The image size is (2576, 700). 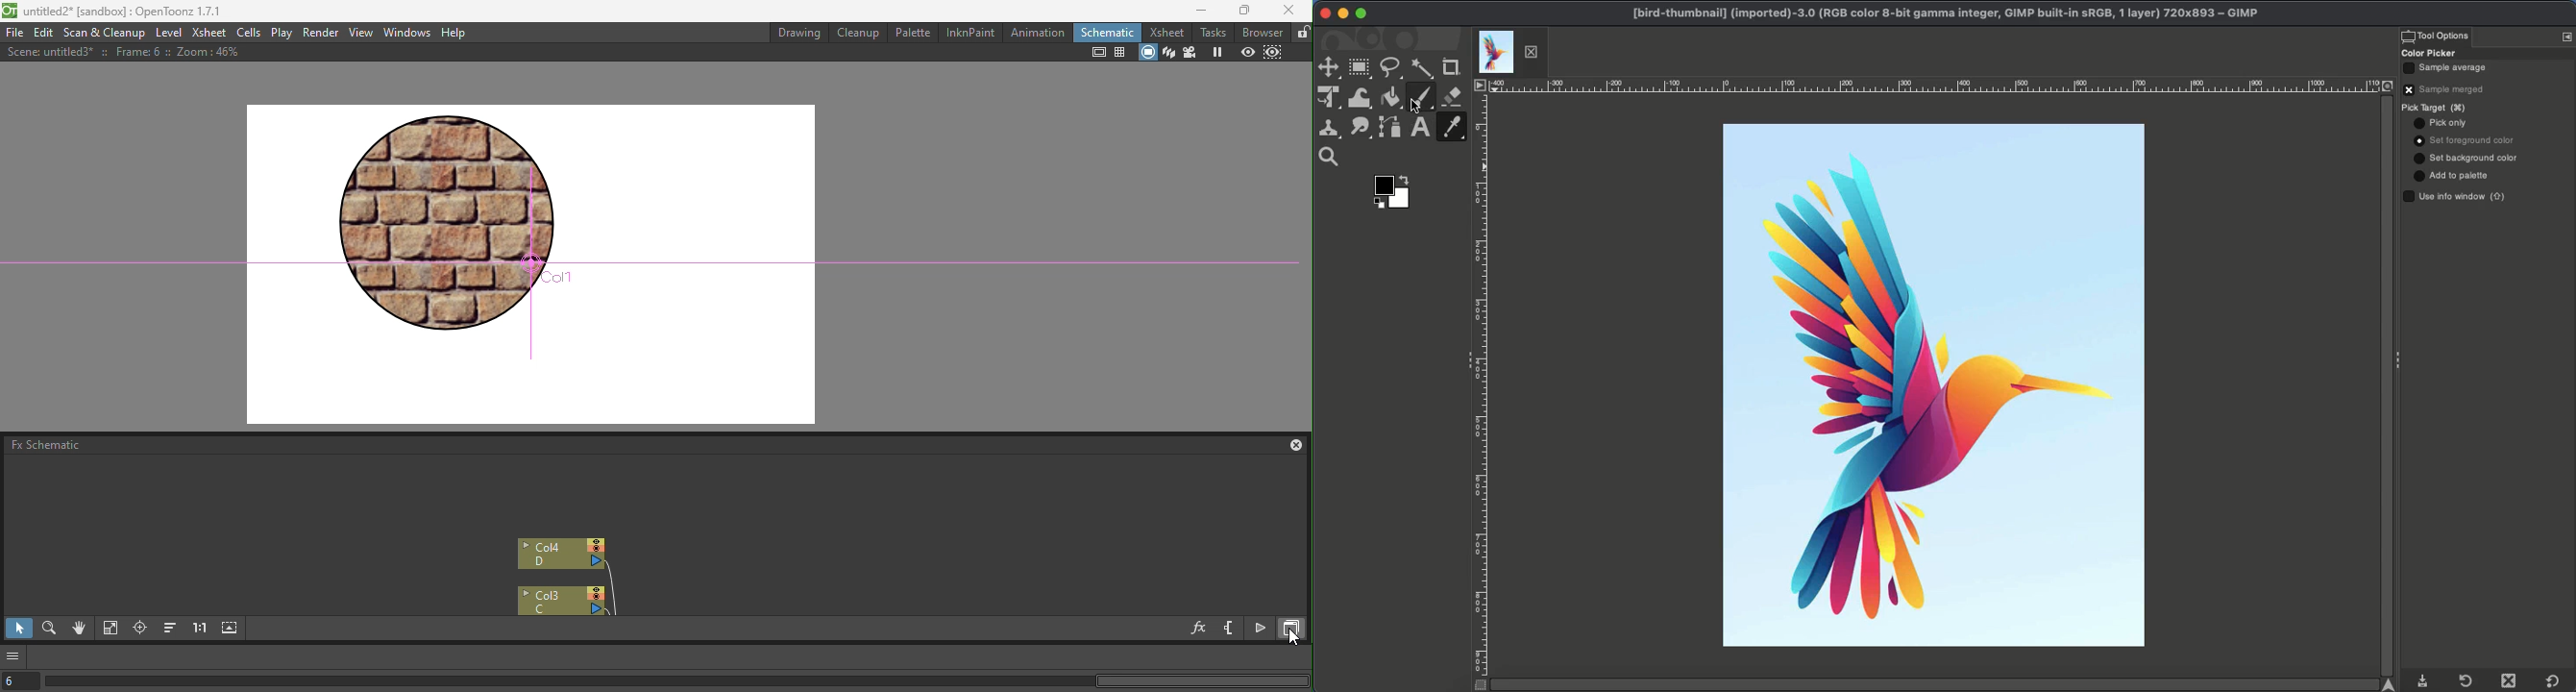 I want to click on Windows, so click(x=409, y=33).